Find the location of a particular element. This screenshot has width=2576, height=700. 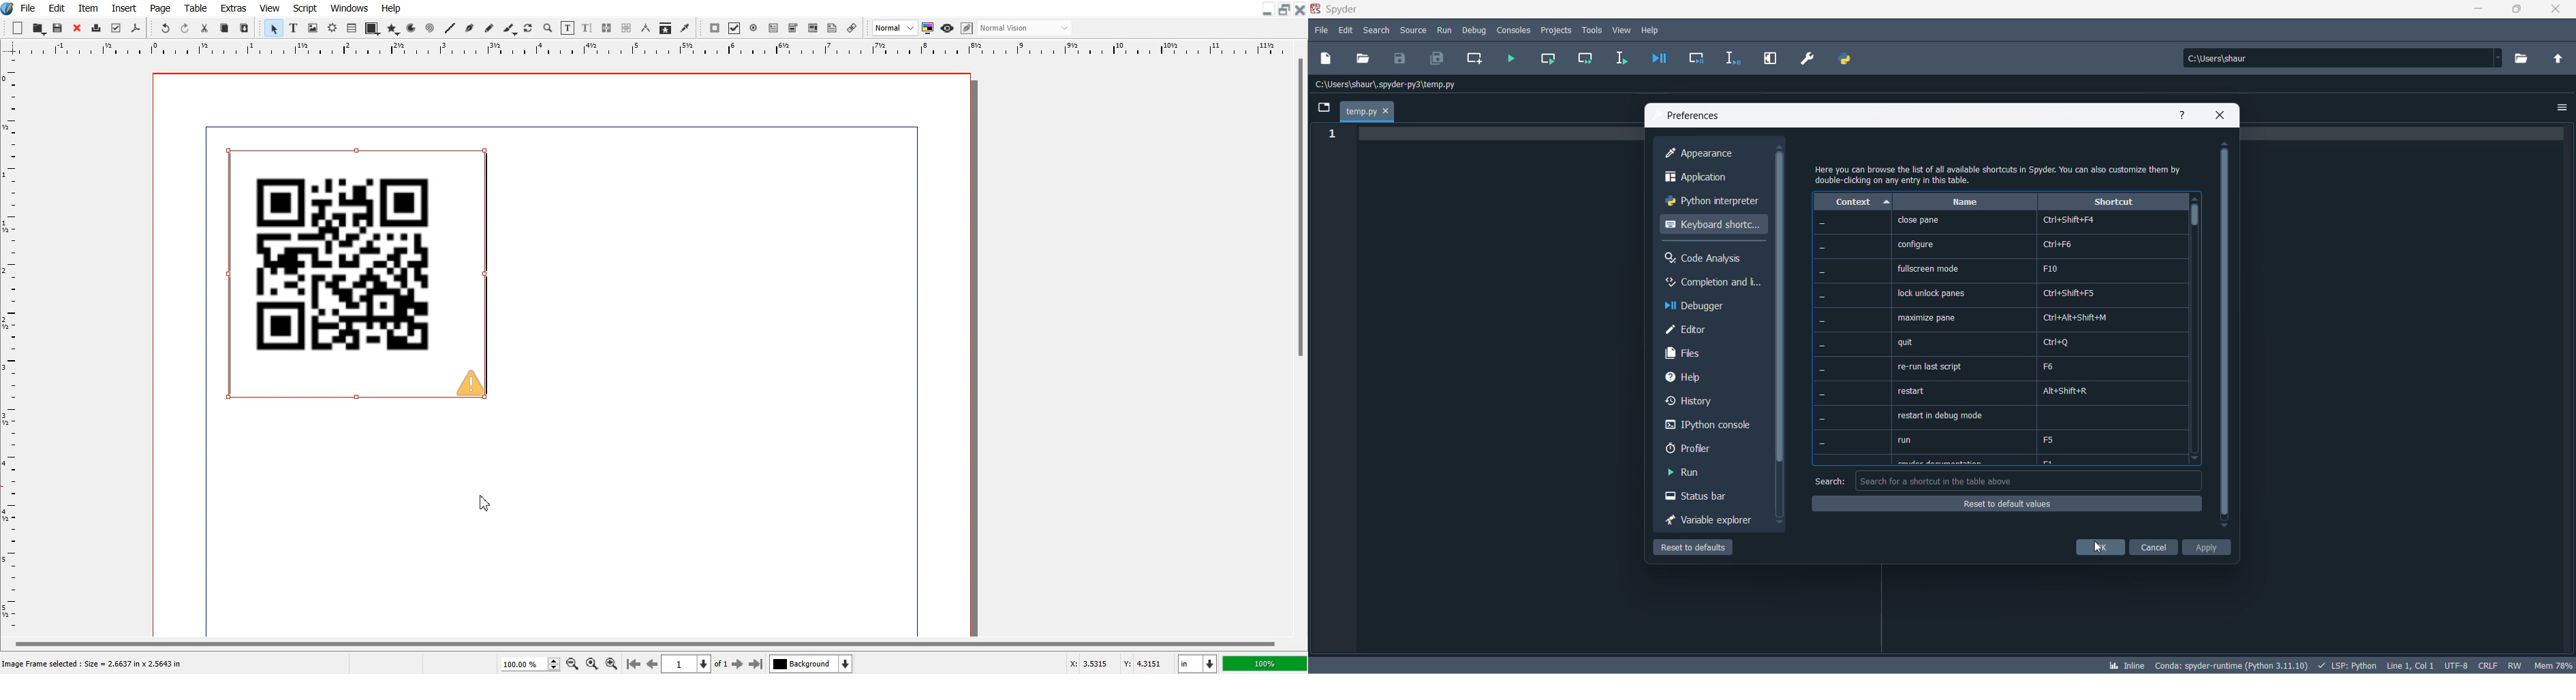

PDF Push Button is located at coordinates (715, 28).